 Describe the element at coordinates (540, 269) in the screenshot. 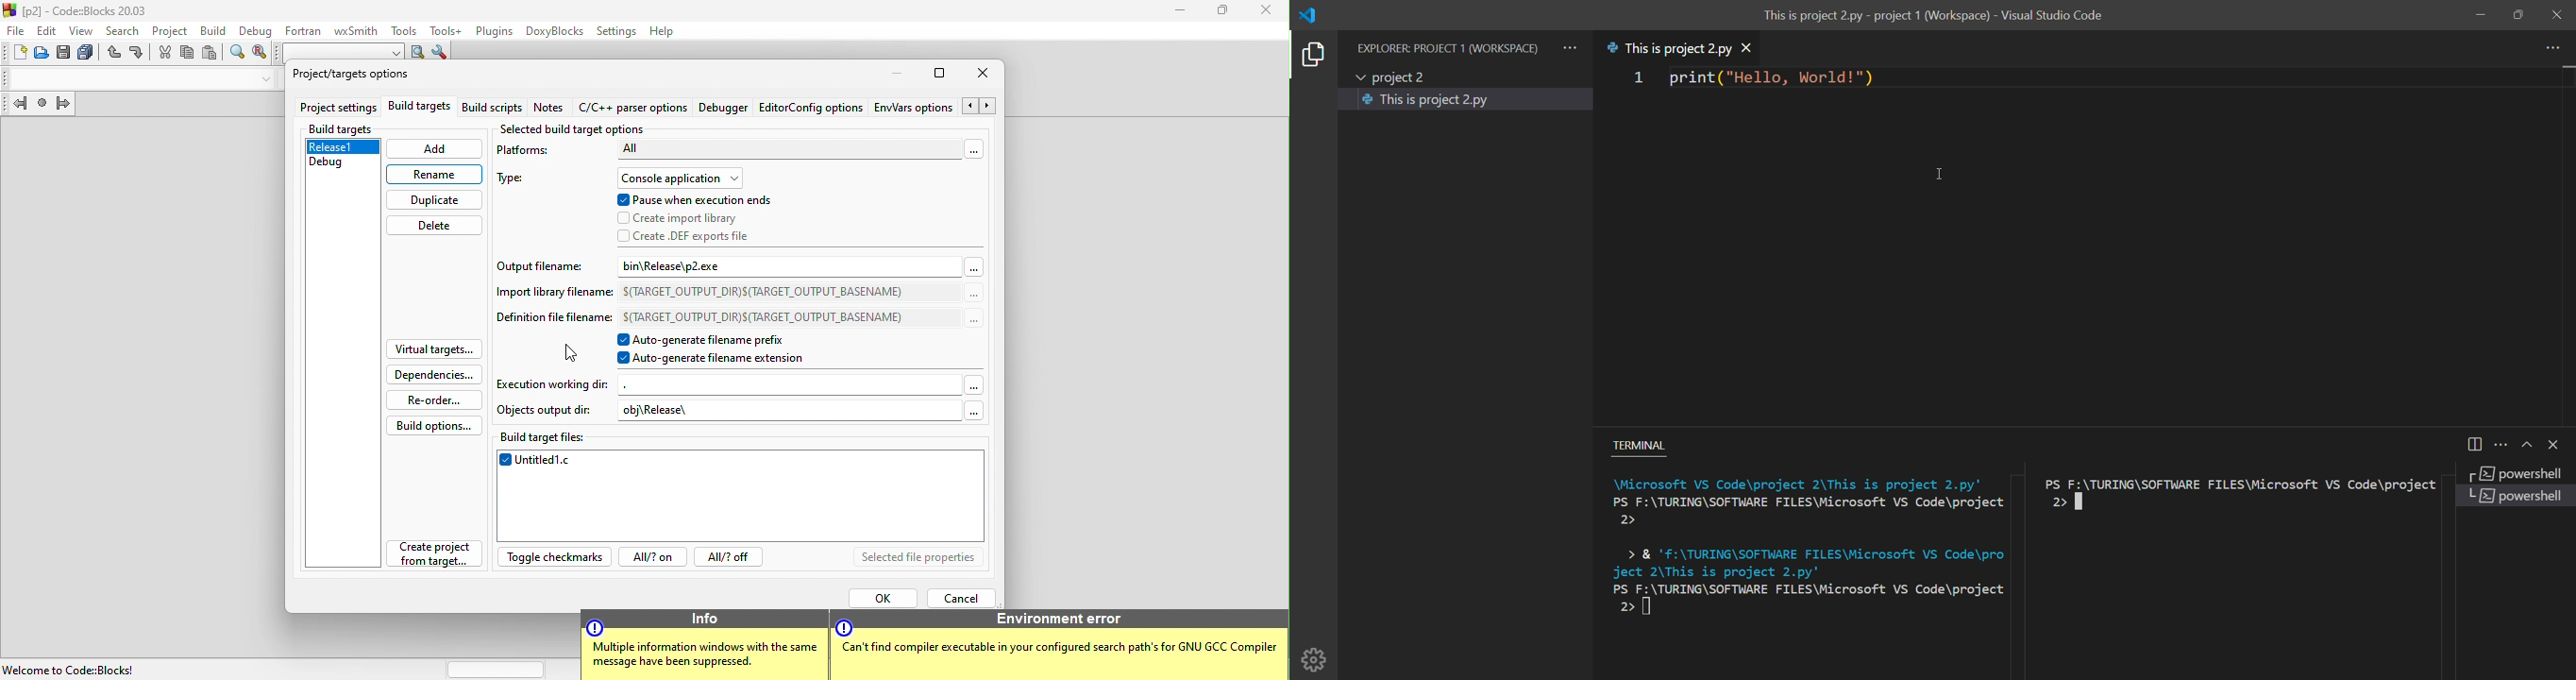

I see `output filename` at that location.